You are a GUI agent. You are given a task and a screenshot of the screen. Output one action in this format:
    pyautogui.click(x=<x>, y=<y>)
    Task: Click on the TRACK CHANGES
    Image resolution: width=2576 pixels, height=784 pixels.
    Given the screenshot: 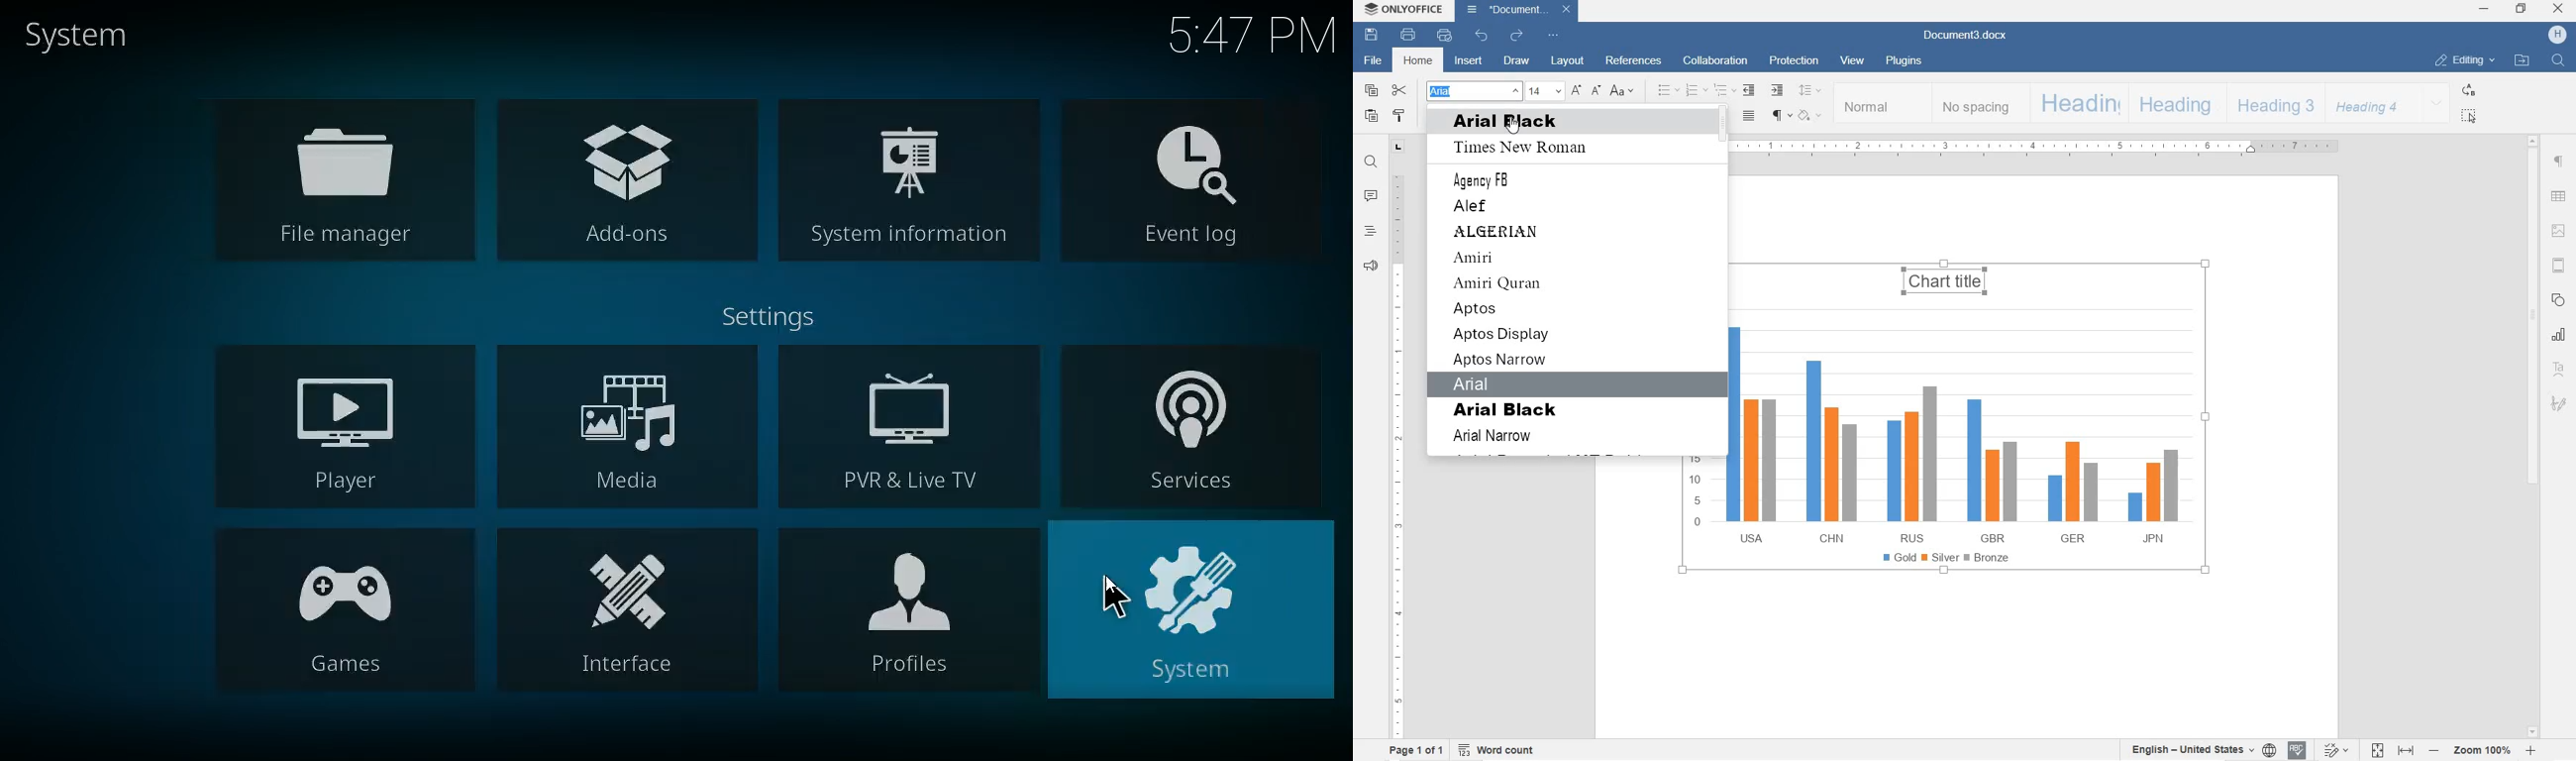 What is the action you would take?
    pyautogui.click(x=2335, y=750)
    